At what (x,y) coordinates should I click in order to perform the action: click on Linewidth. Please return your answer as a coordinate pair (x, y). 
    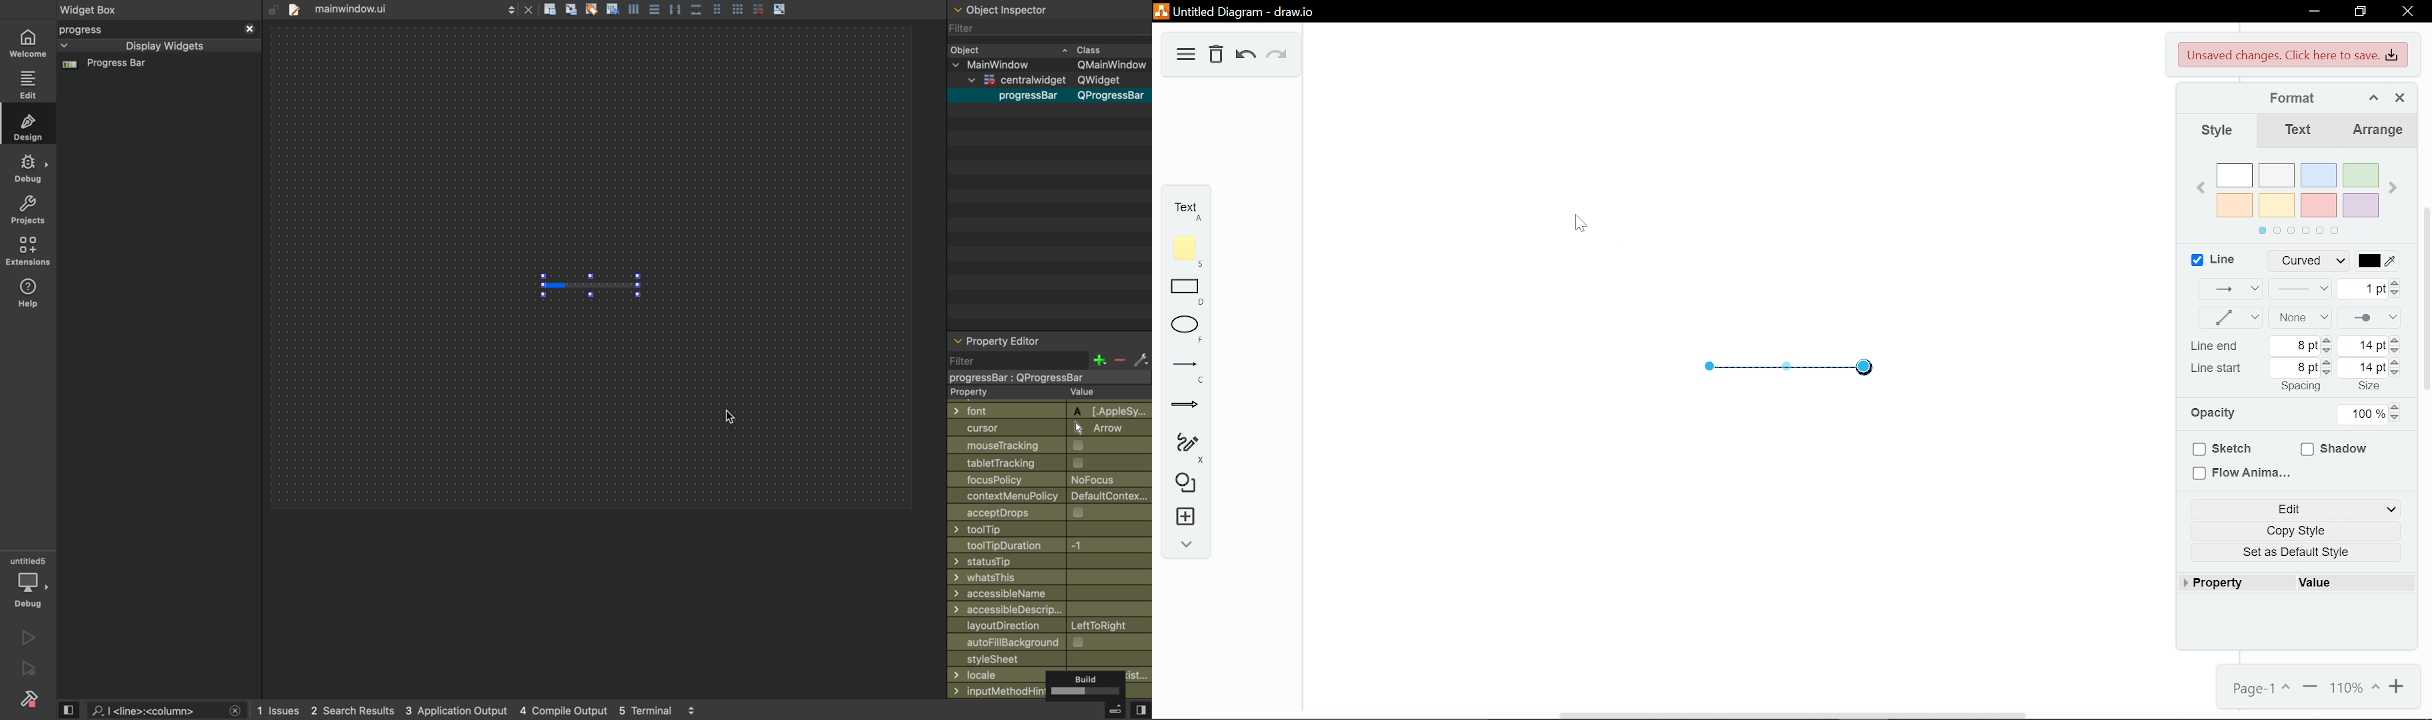
    Looking at the image, I should click on (2364, 289).